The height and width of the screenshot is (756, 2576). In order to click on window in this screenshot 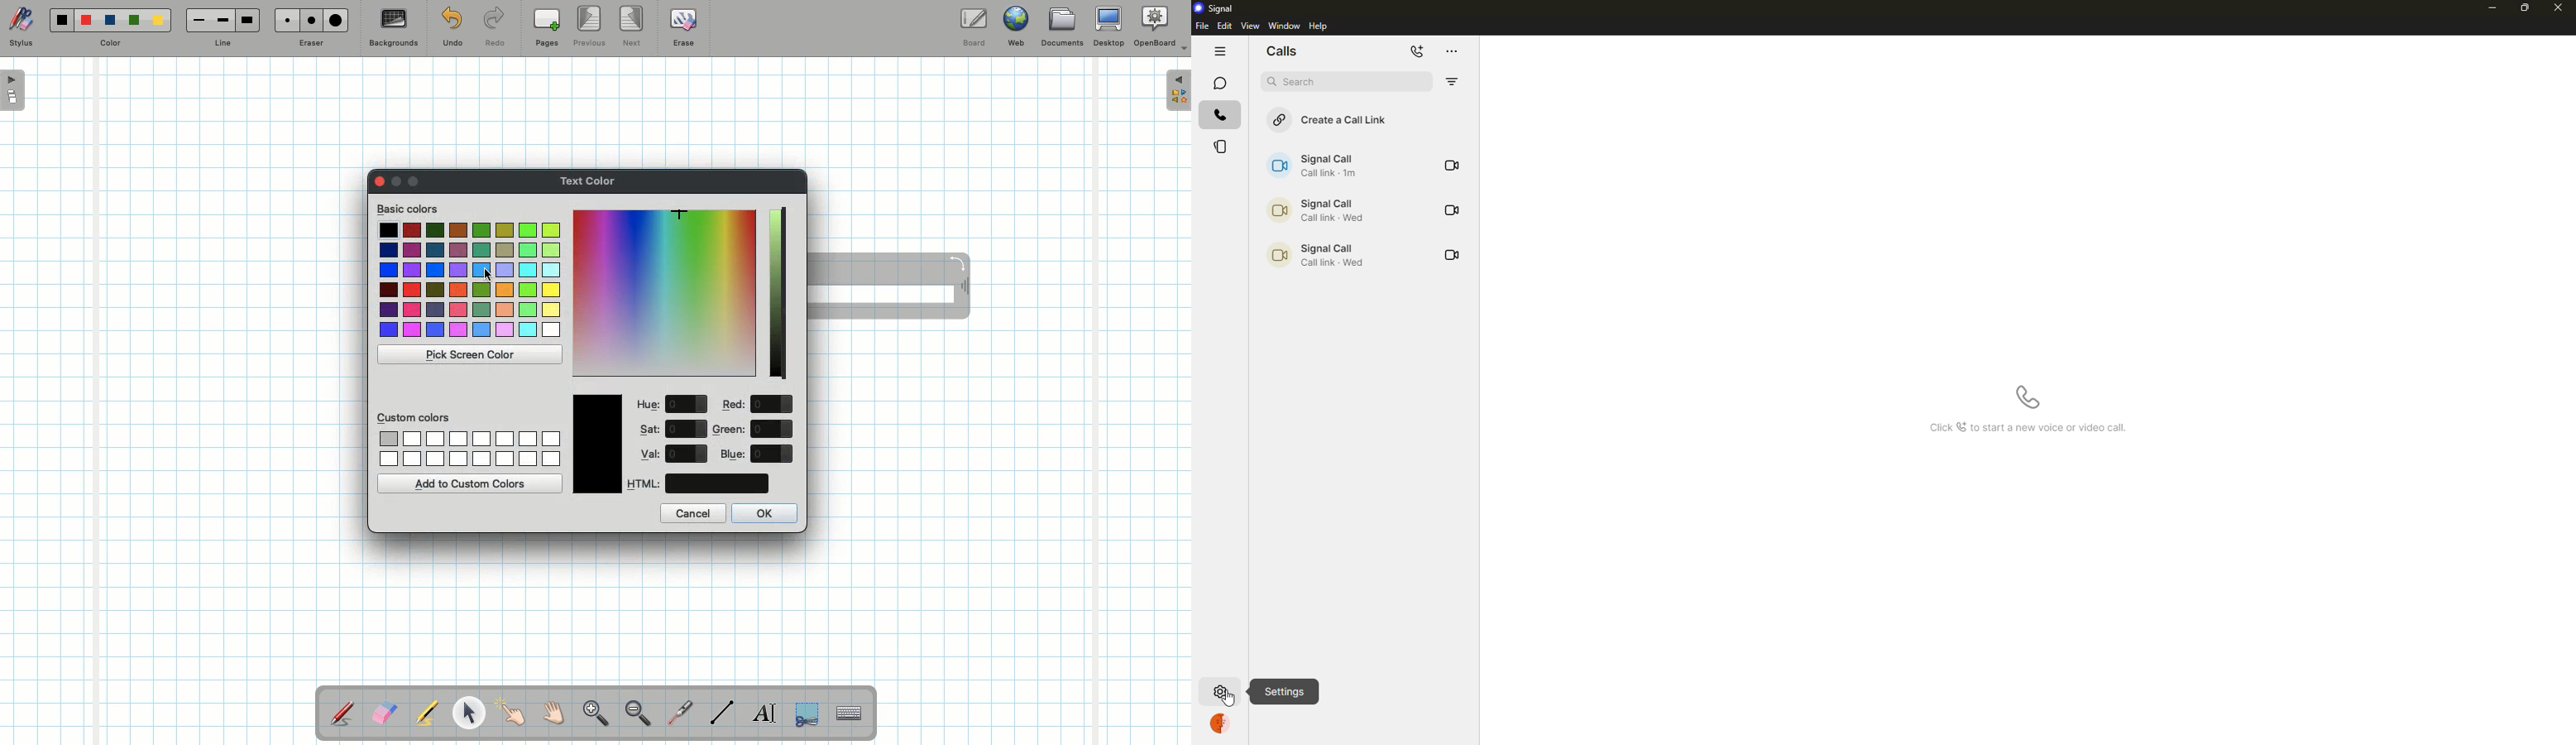, I will do `click(1284, 26)`.